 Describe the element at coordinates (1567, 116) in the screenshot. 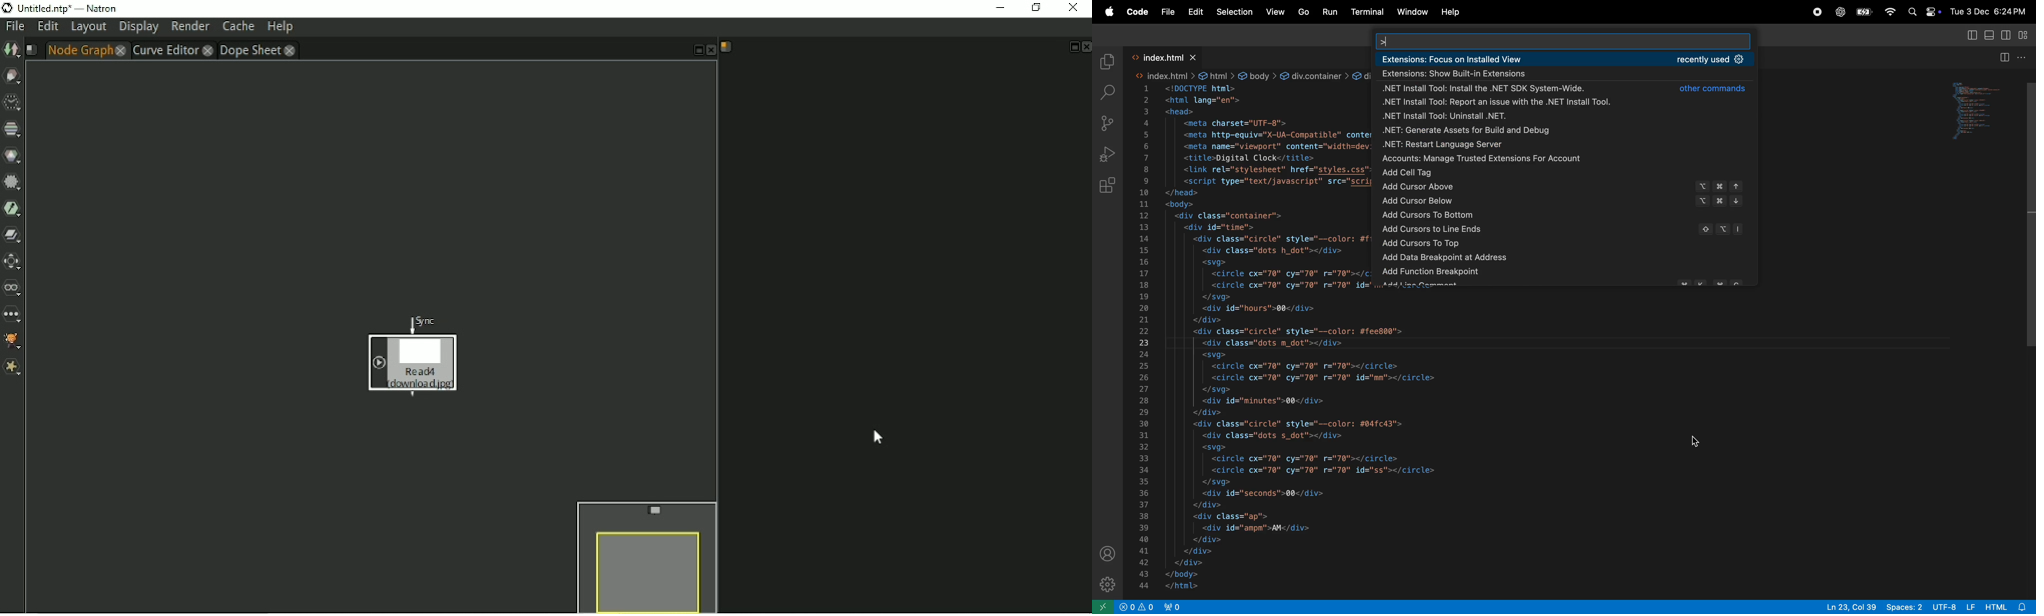

I see `.net install tool` at that location.